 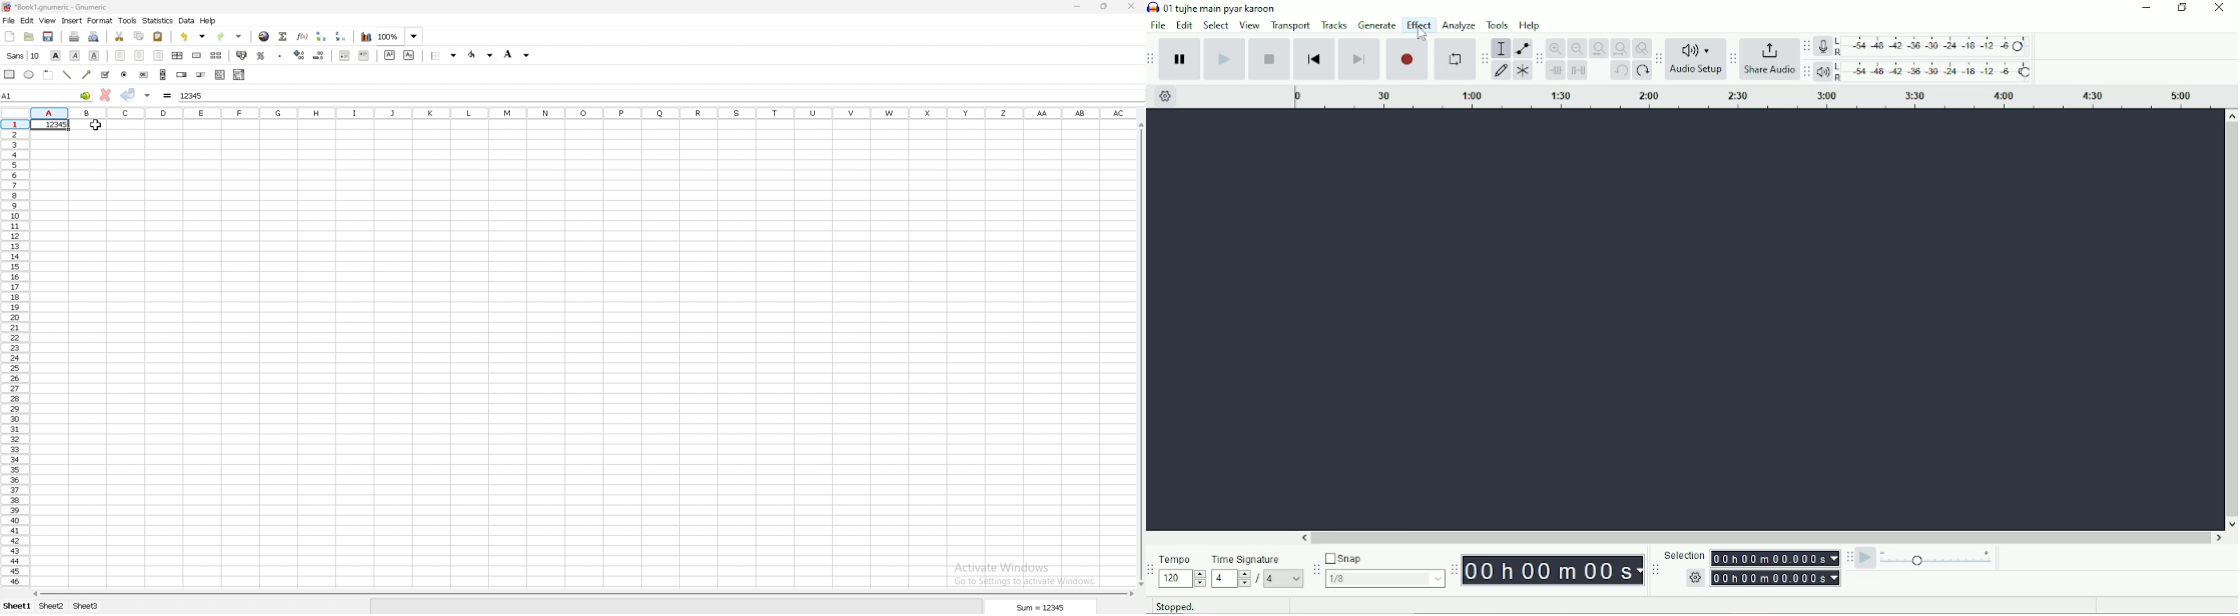 I want to click on bold, so click(x=56, y=55).